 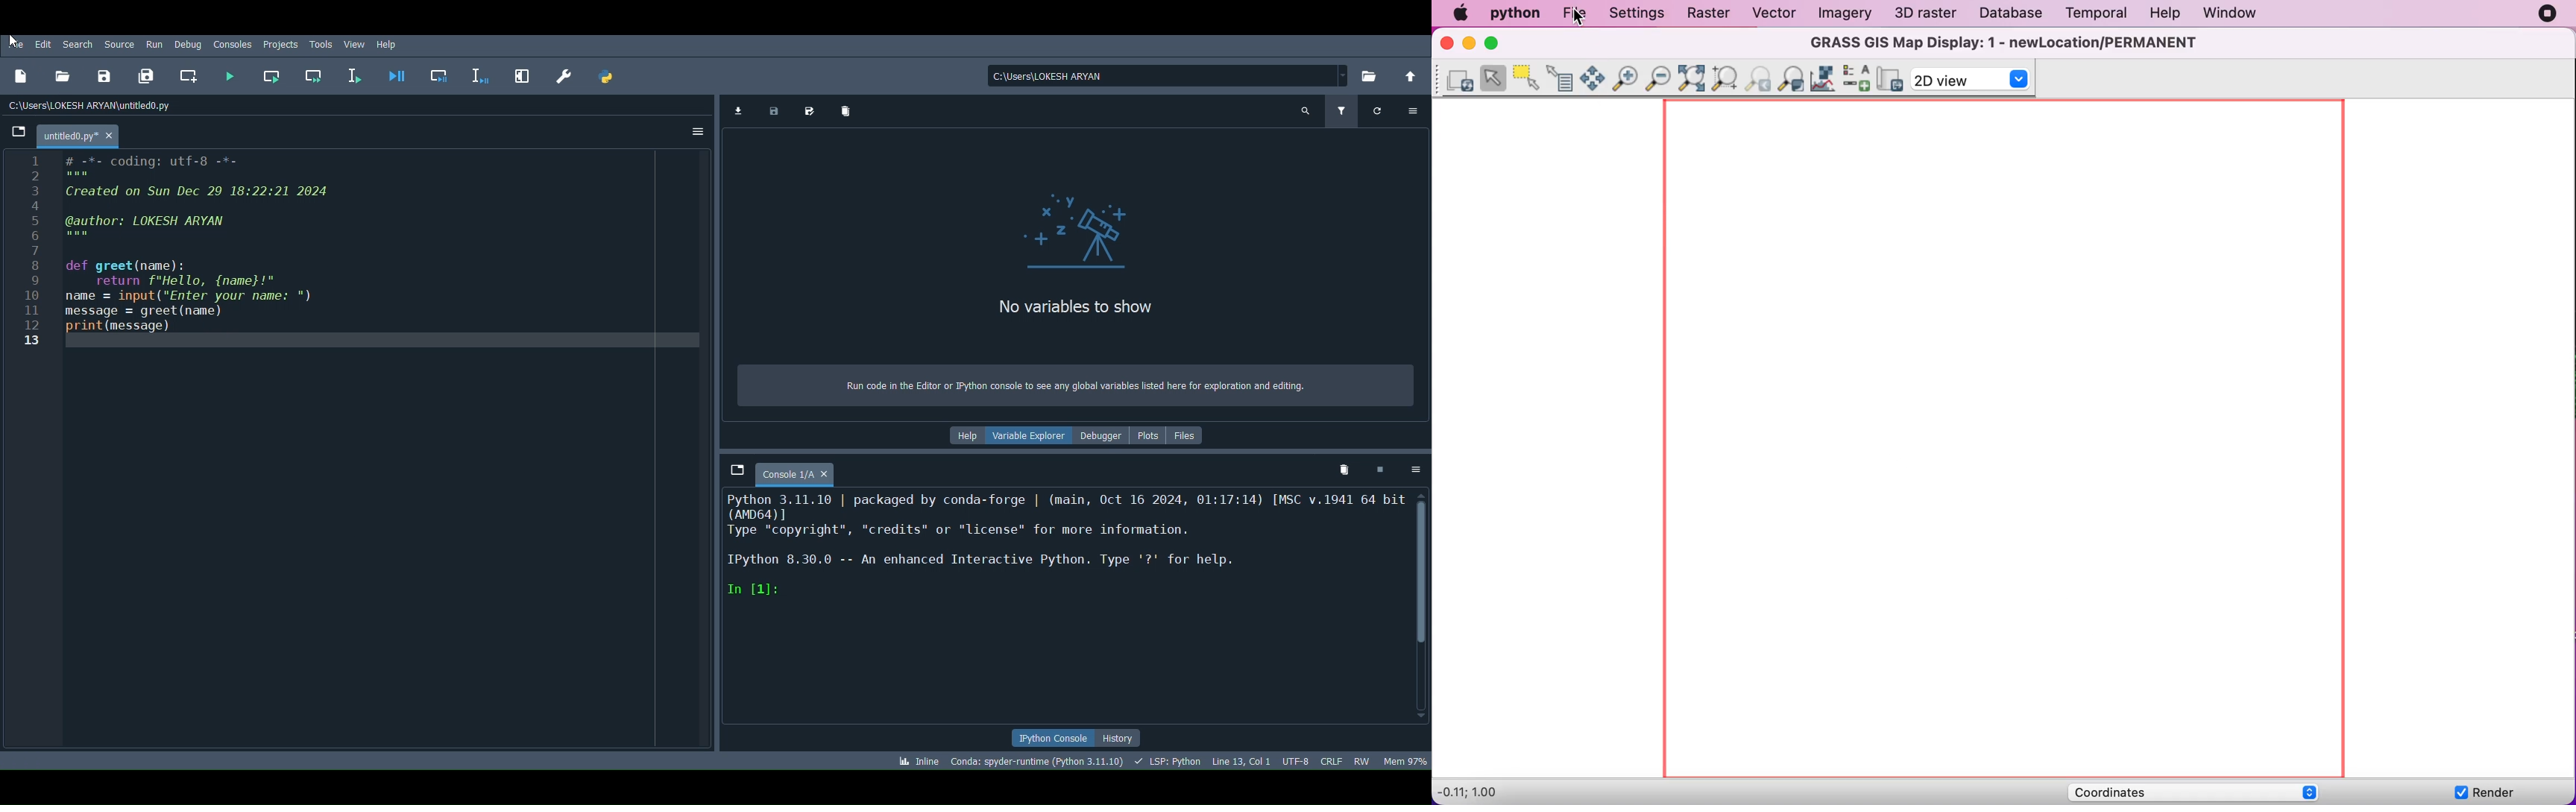 I want to click on Click to toggle between inline and interactive Matplotlib plotting, so click(x=918, y=761).